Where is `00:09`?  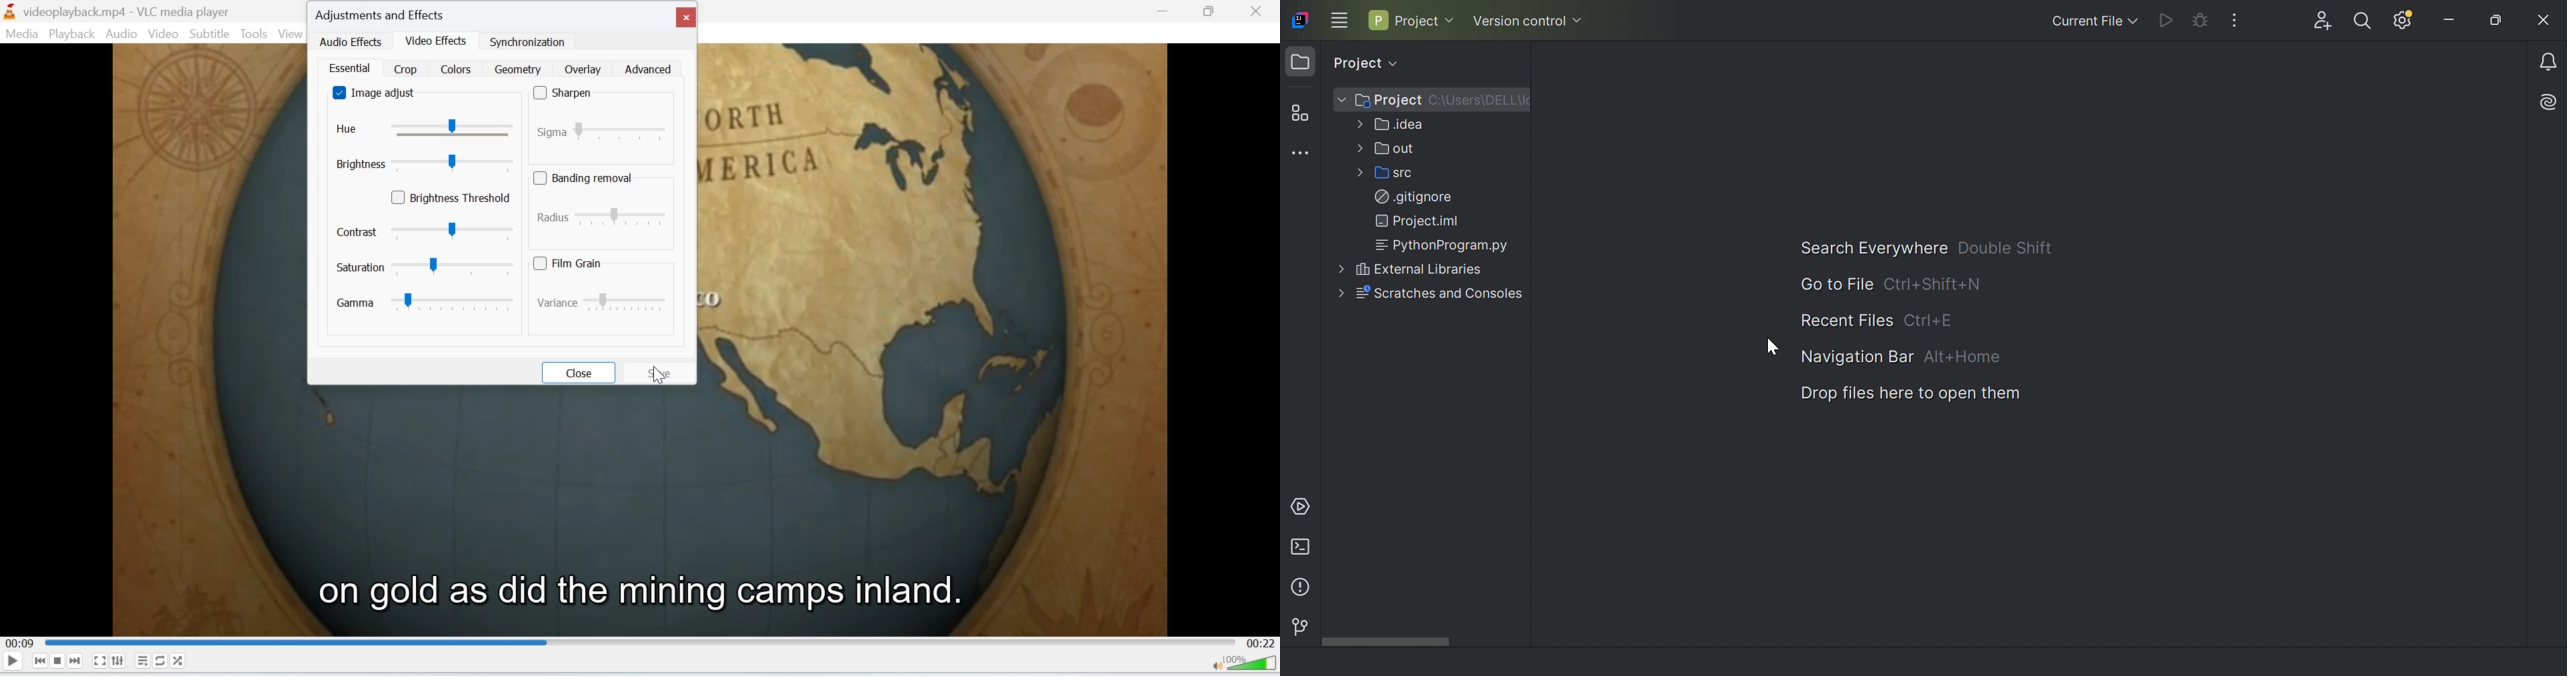
00:09 is located at coordinates (18, 642).